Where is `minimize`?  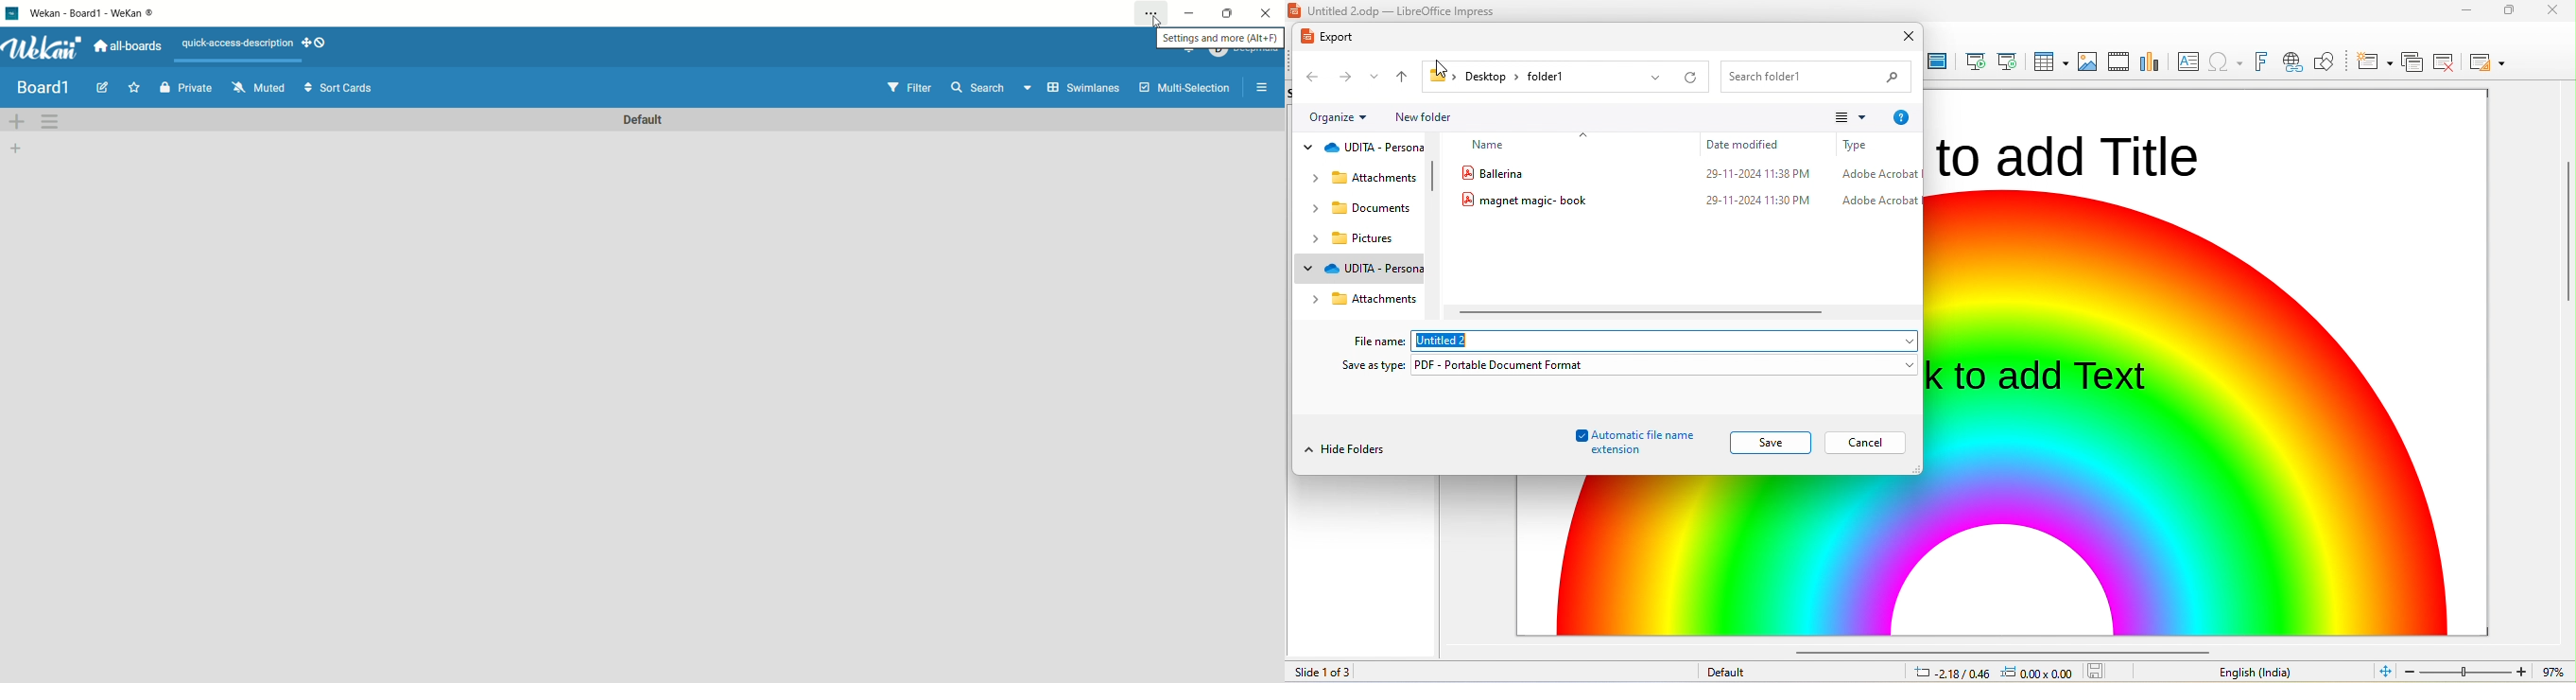
minimize is located at coordinates (1191, 13).